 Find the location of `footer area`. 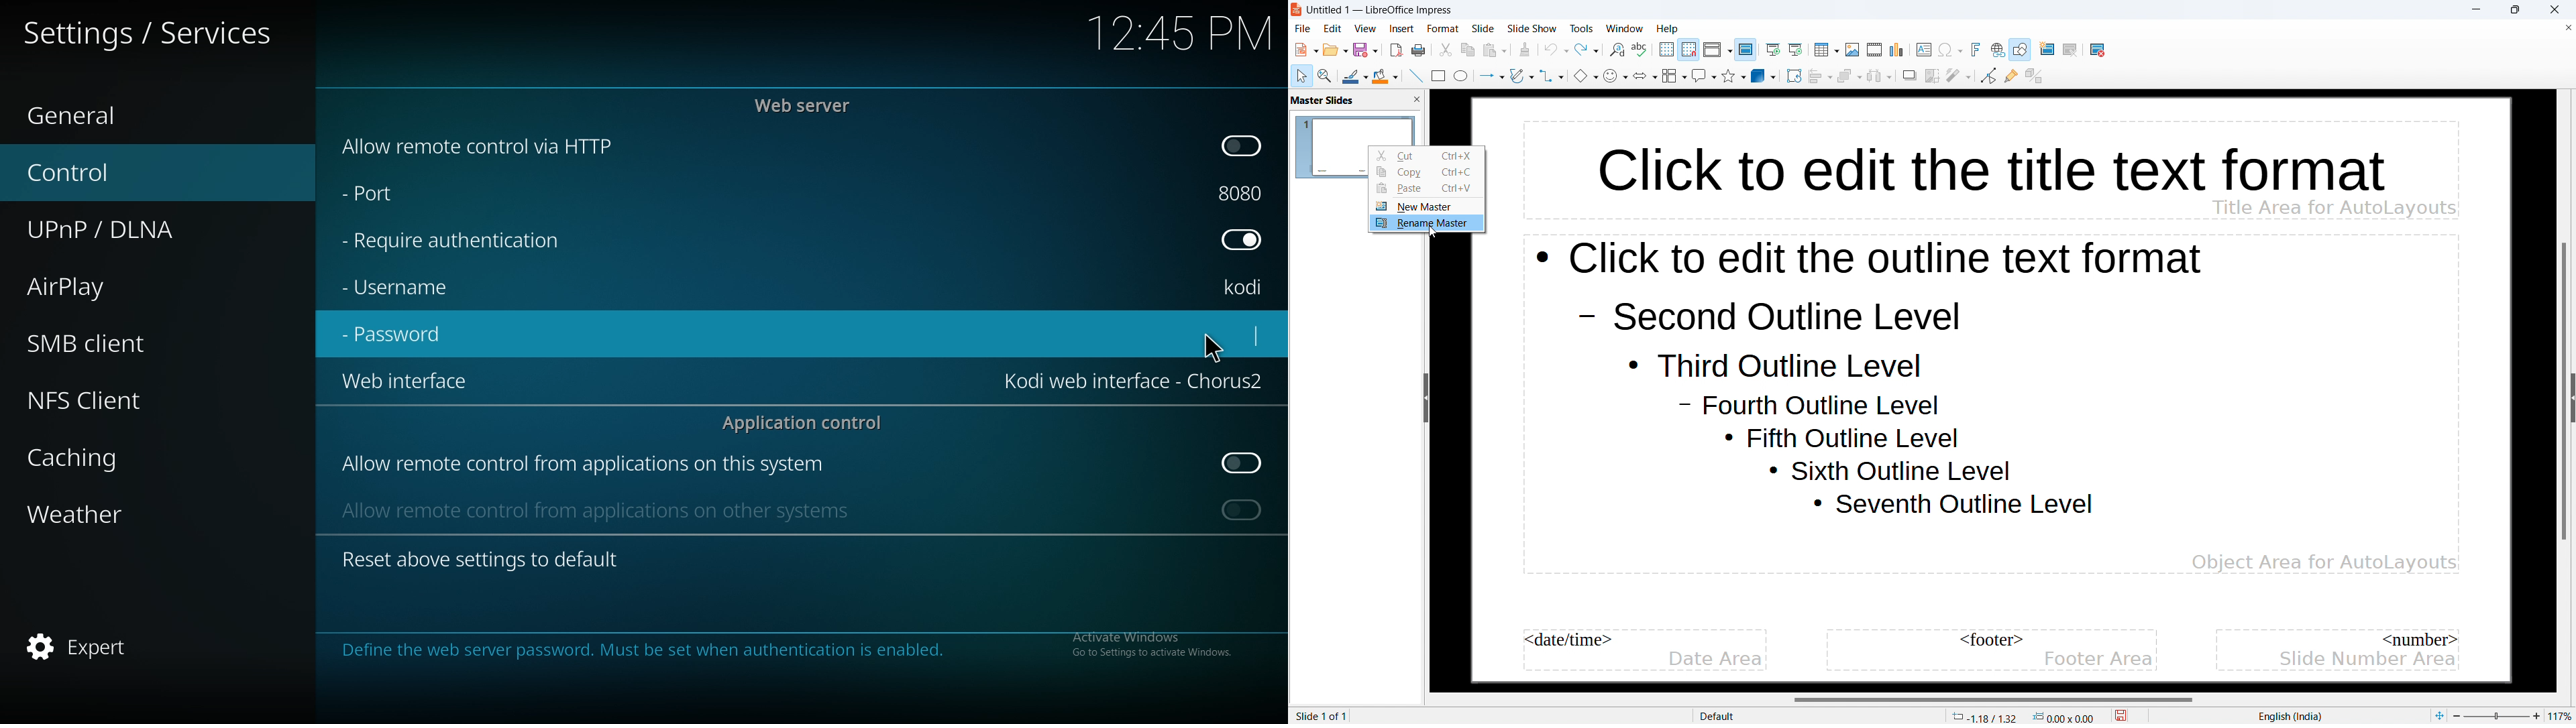

footer area is located at coordinates (2099, 658).